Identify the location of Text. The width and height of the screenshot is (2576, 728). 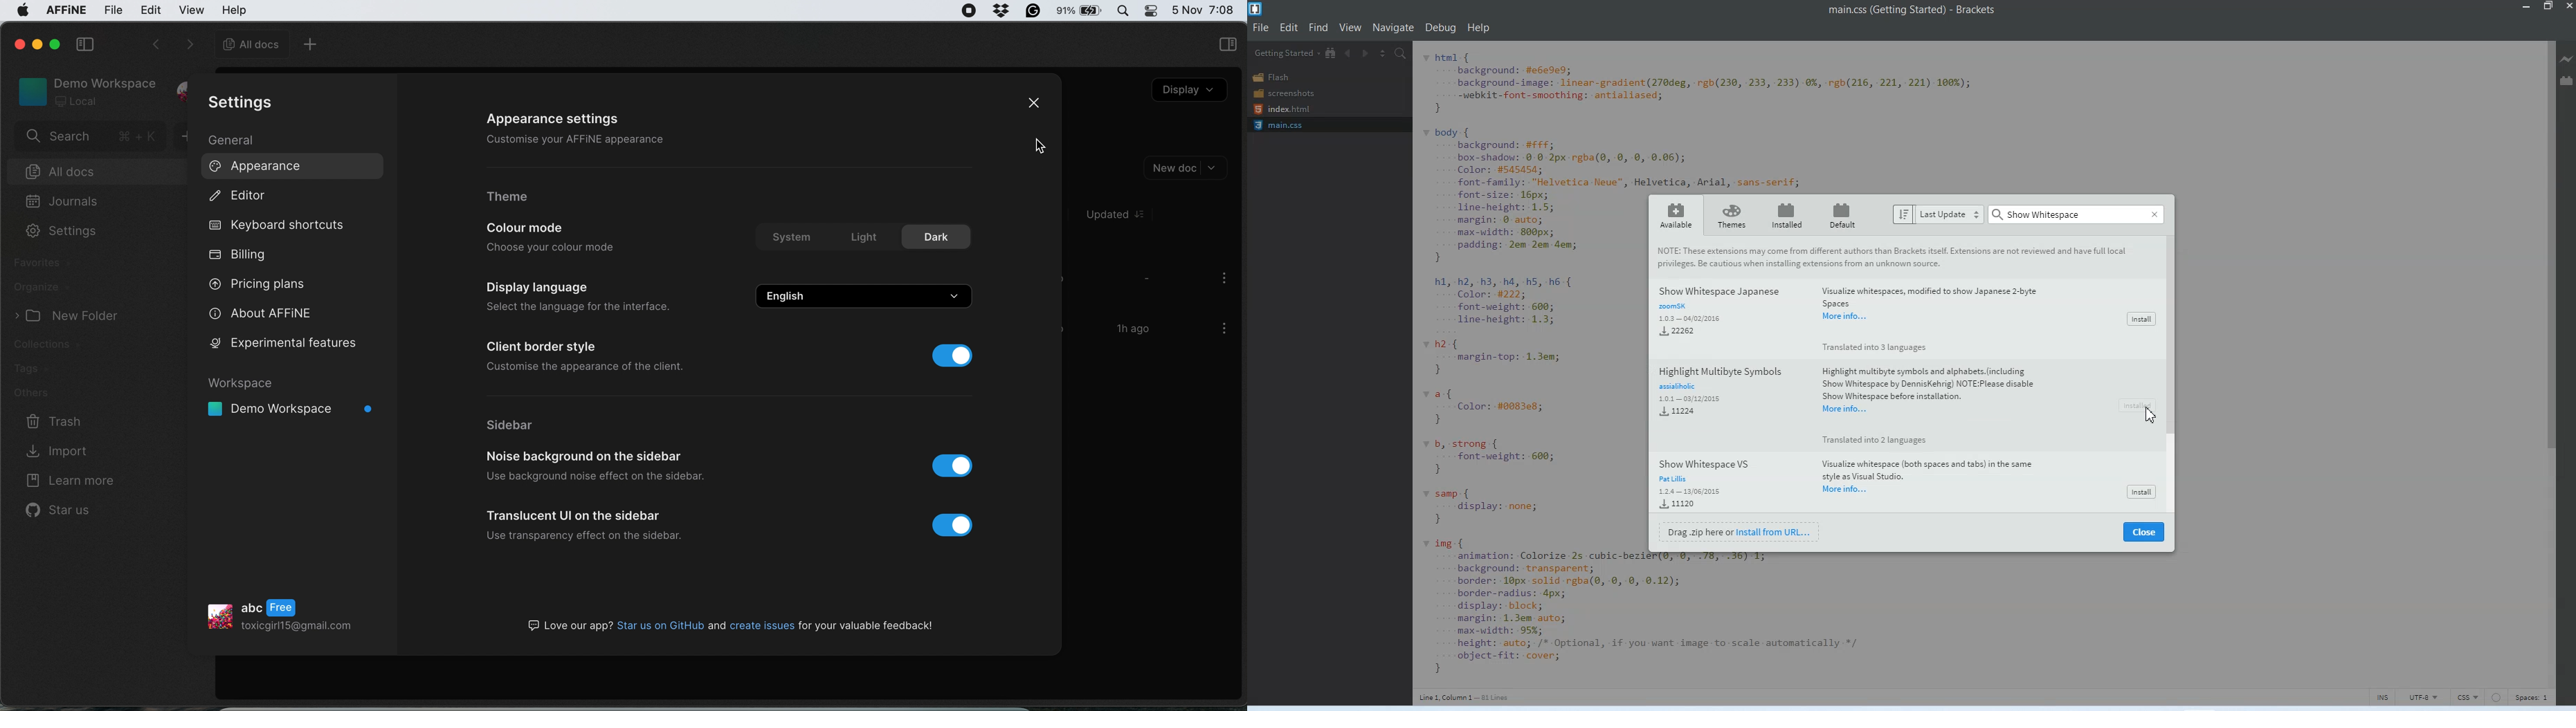
(1894, 257).